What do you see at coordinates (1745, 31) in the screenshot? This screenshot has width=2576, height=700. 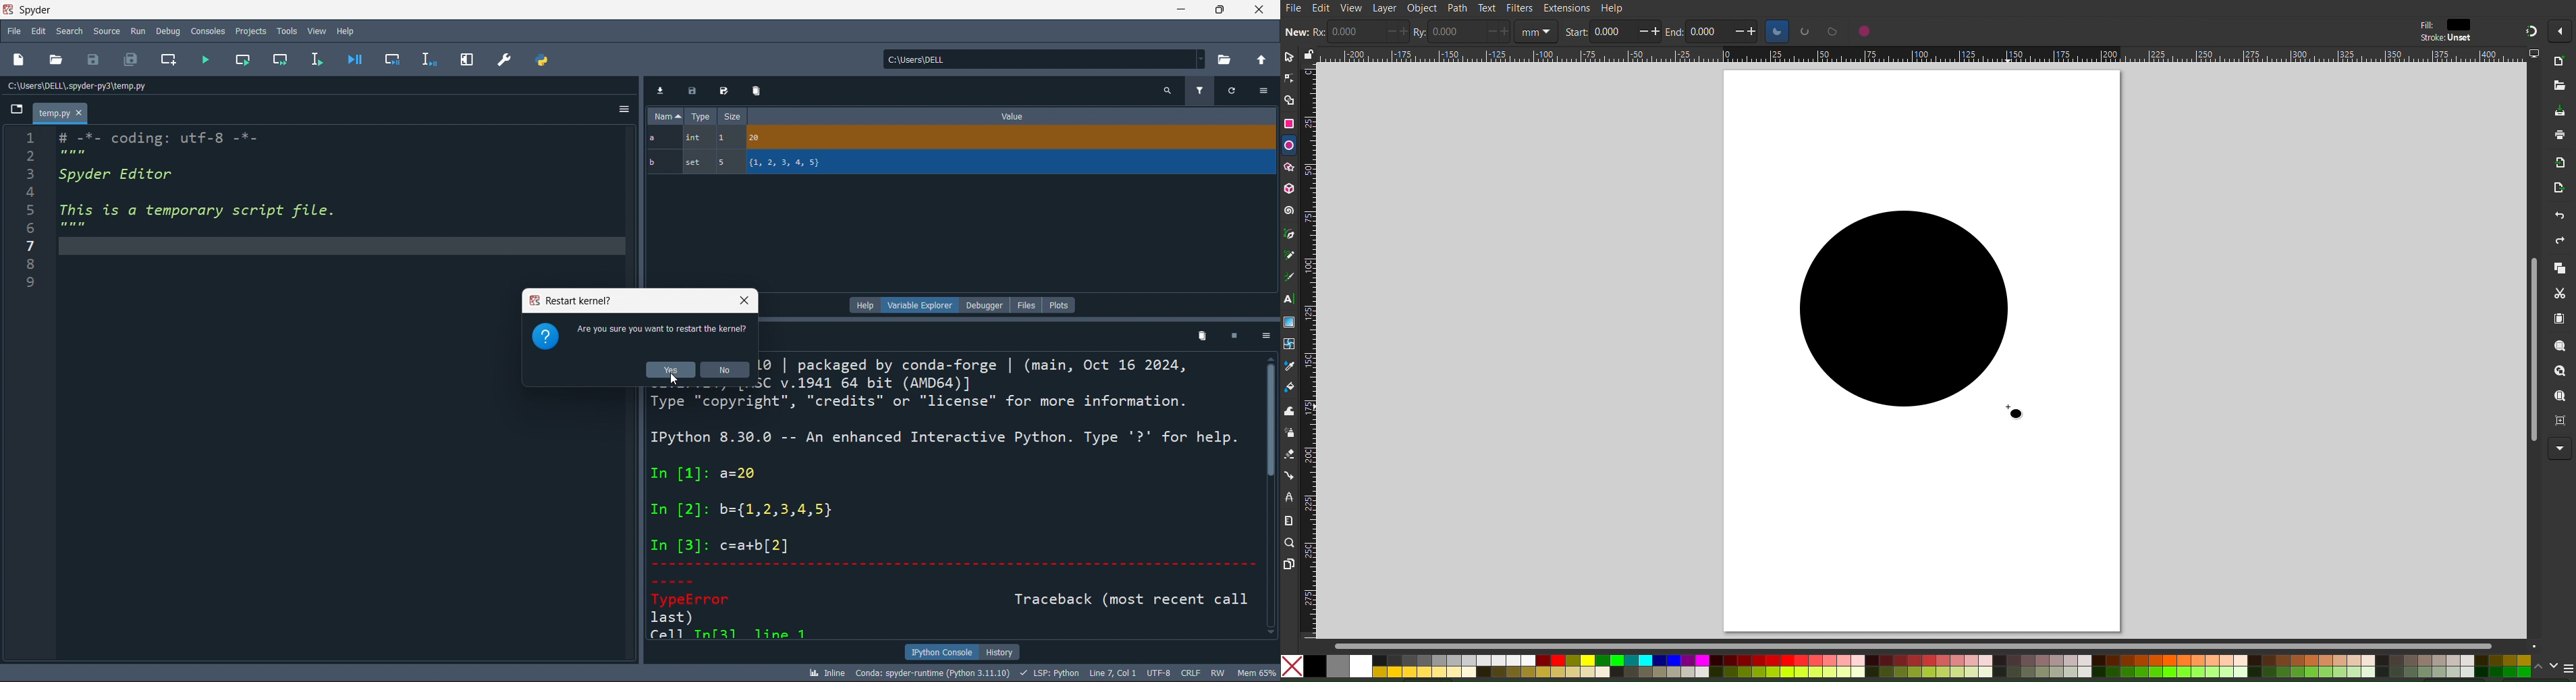 I see `increase/decrease` at bounding box center [1745, 31].